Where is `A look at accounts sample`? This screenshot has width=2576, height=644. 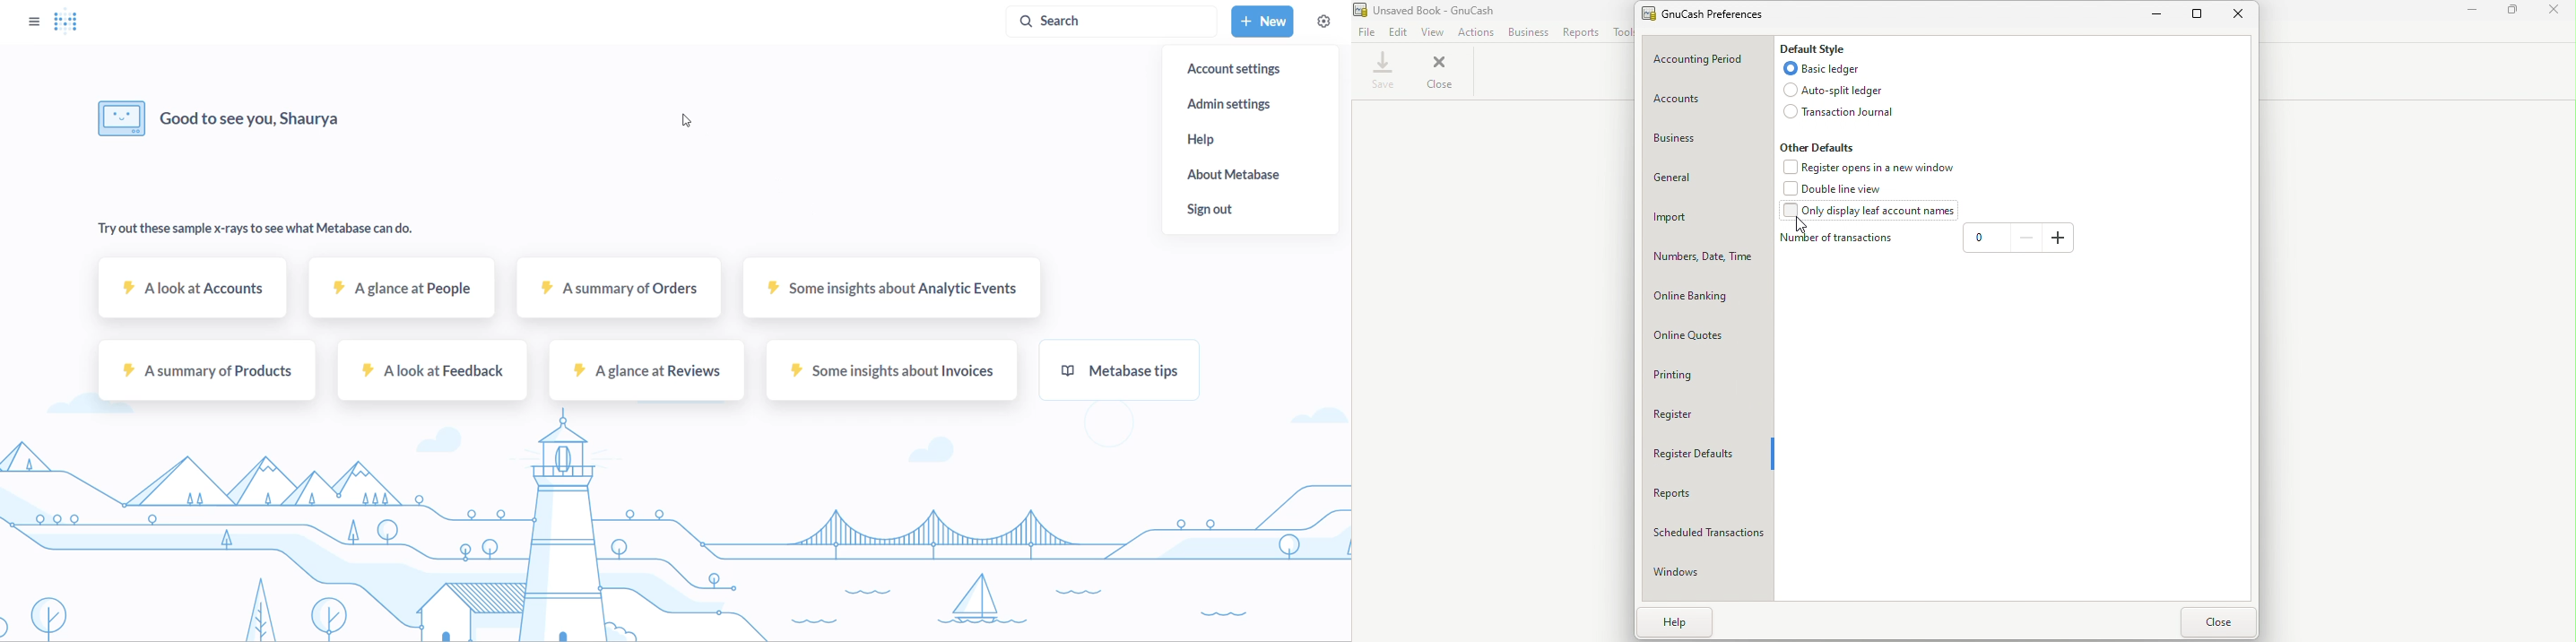 A look at accounts sample is located at coordinates (194, 296).